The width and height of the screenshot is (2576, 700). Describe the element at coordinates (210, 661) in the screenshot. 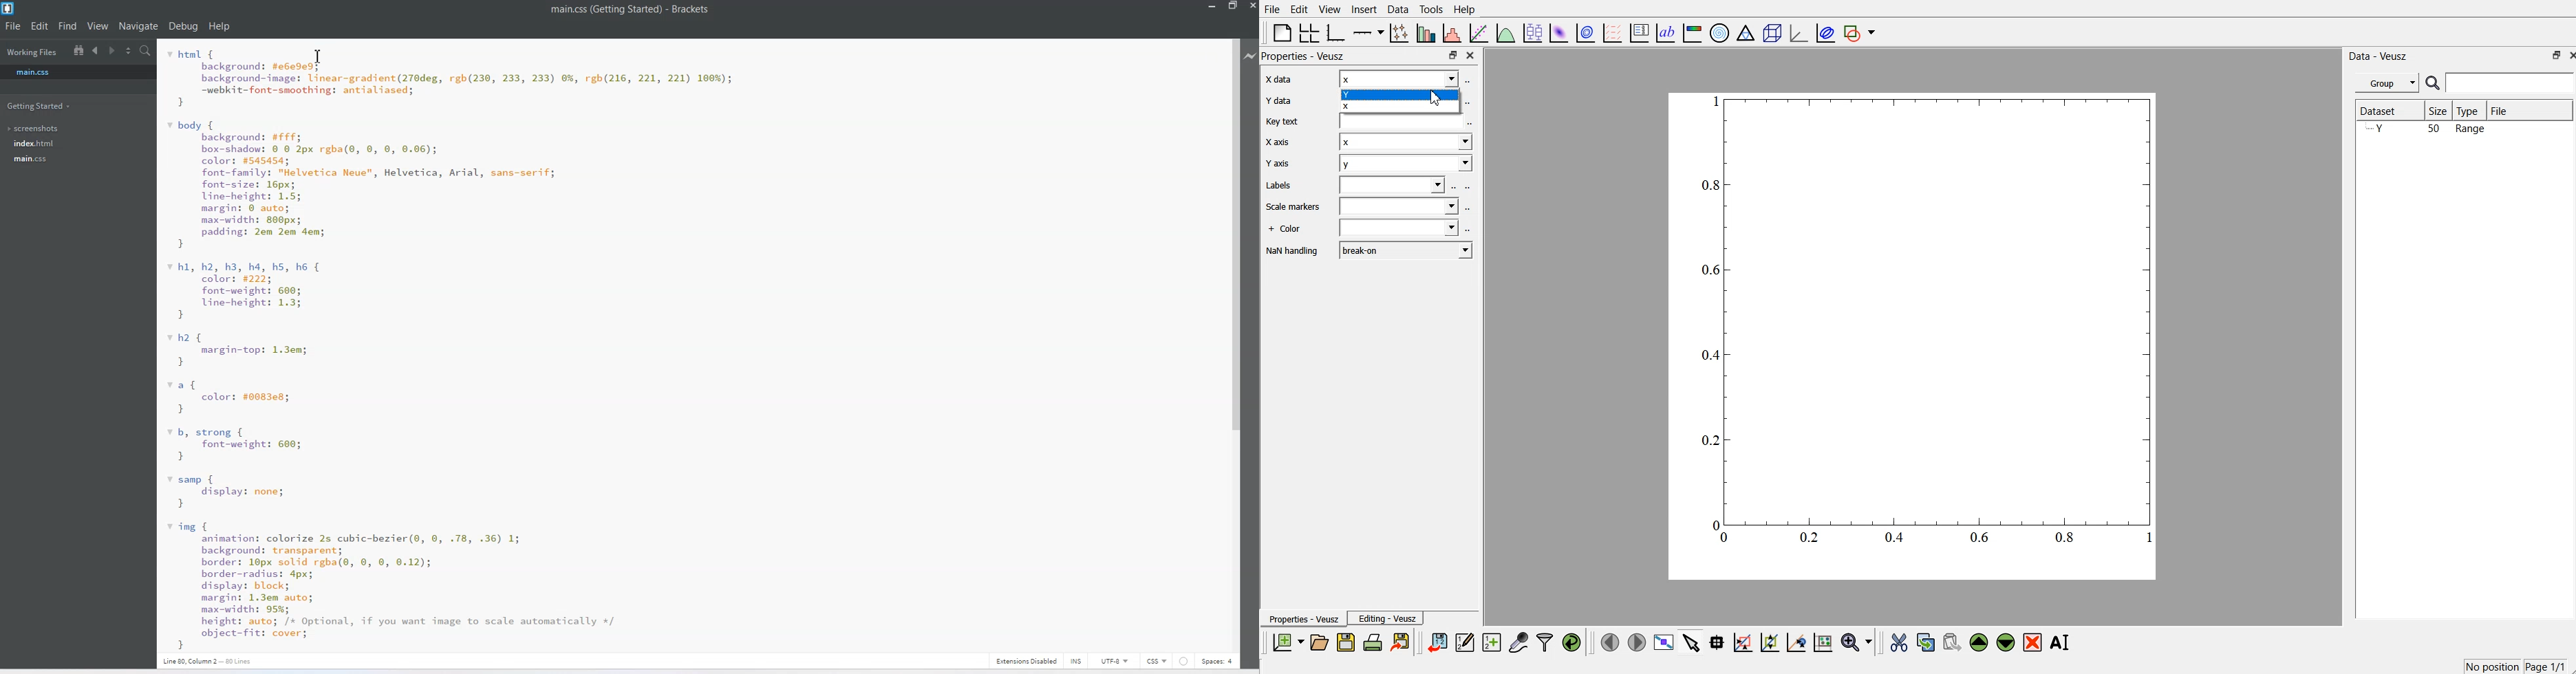

I see `Text 3` at that location.